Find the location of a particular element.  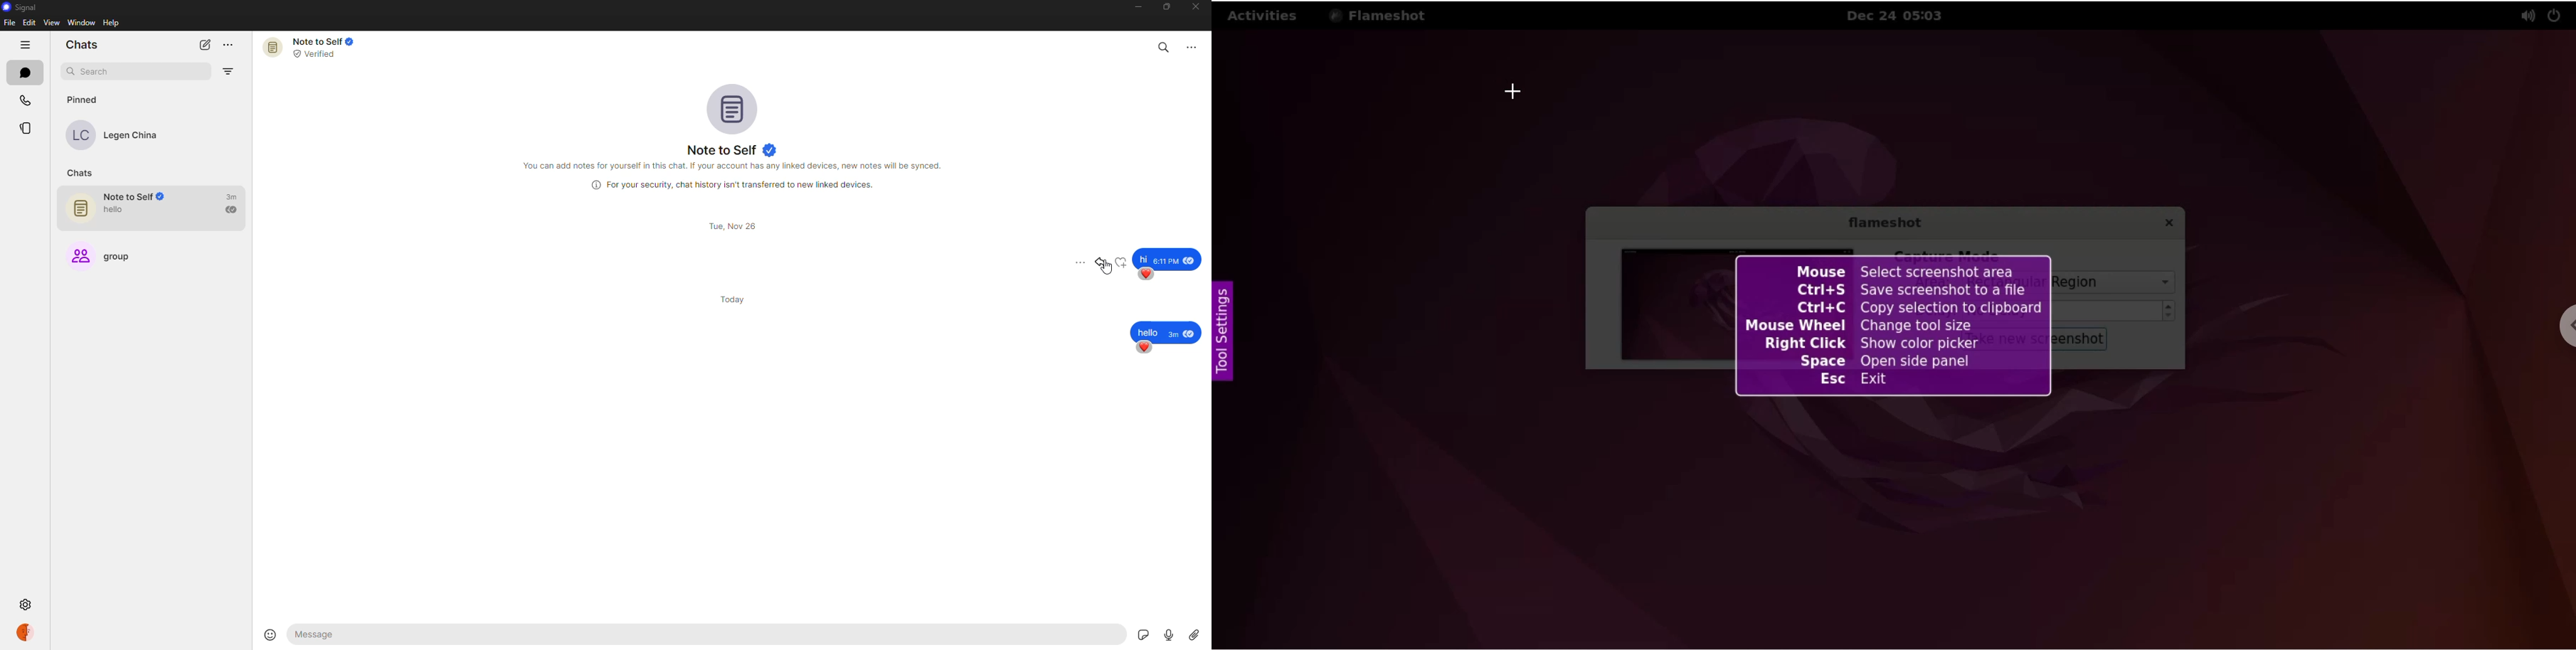

maximize is located at coordinates (1164, 8).